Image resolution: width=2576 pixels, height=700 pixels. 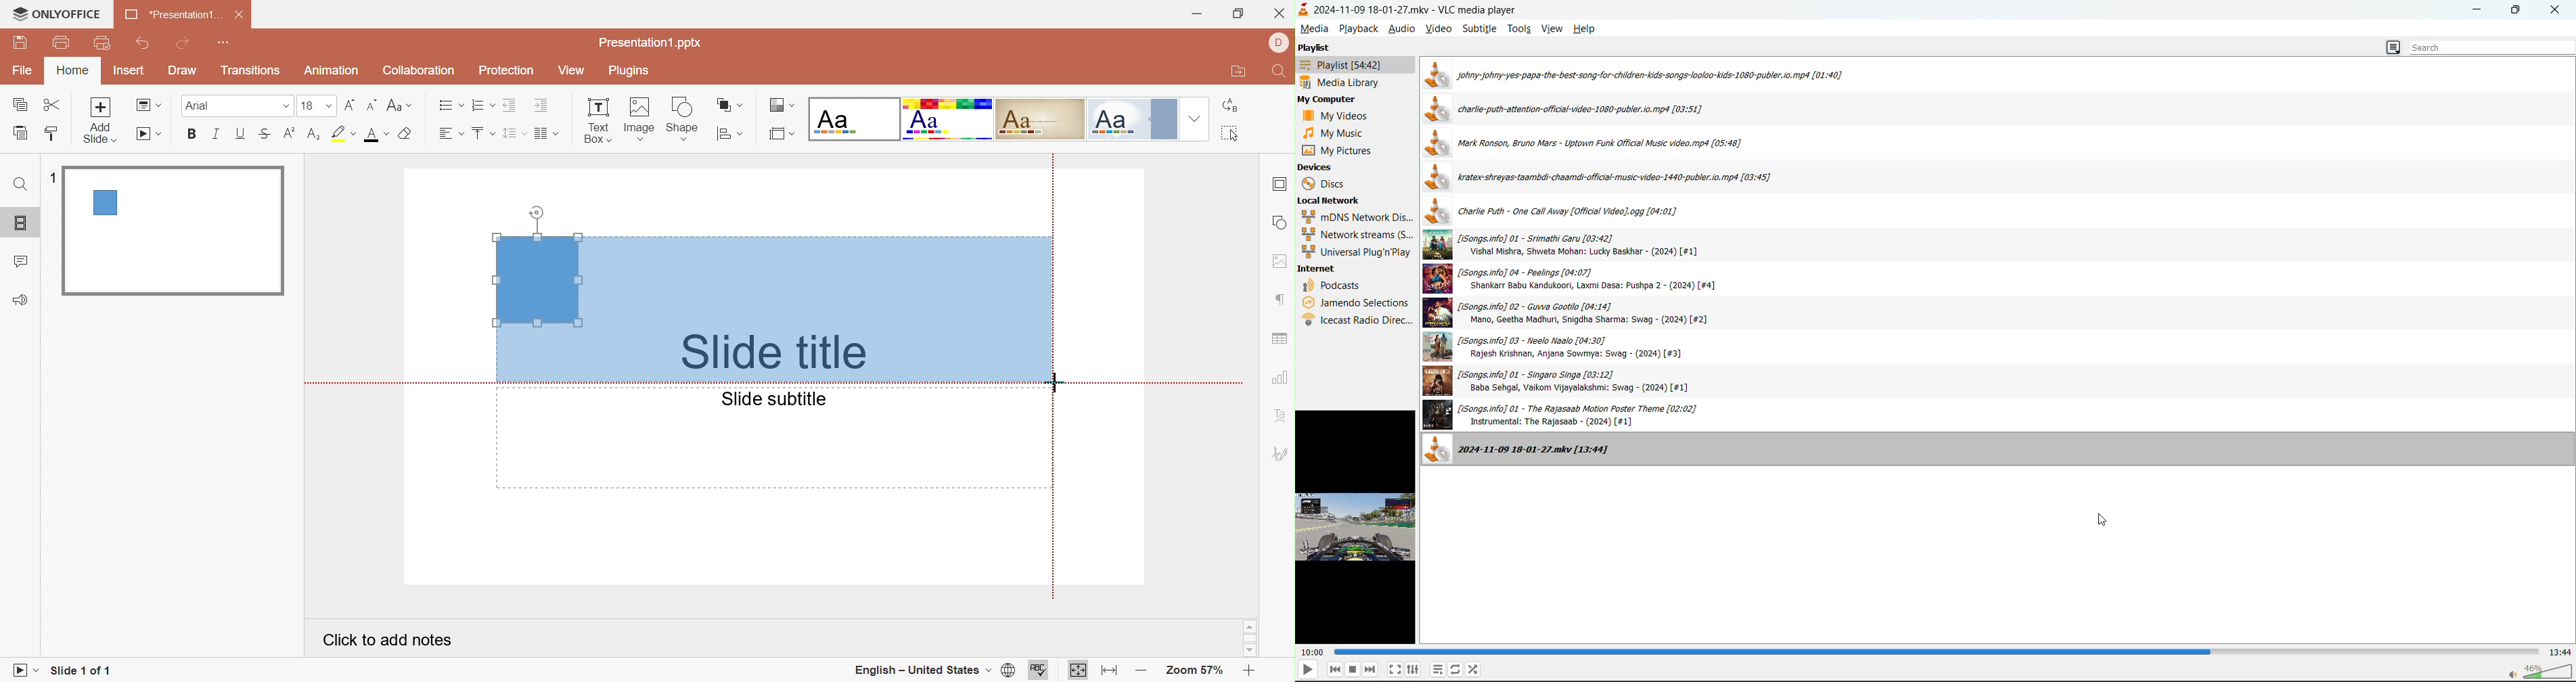 I want to click on Quick print, so click(x=103, y=44).